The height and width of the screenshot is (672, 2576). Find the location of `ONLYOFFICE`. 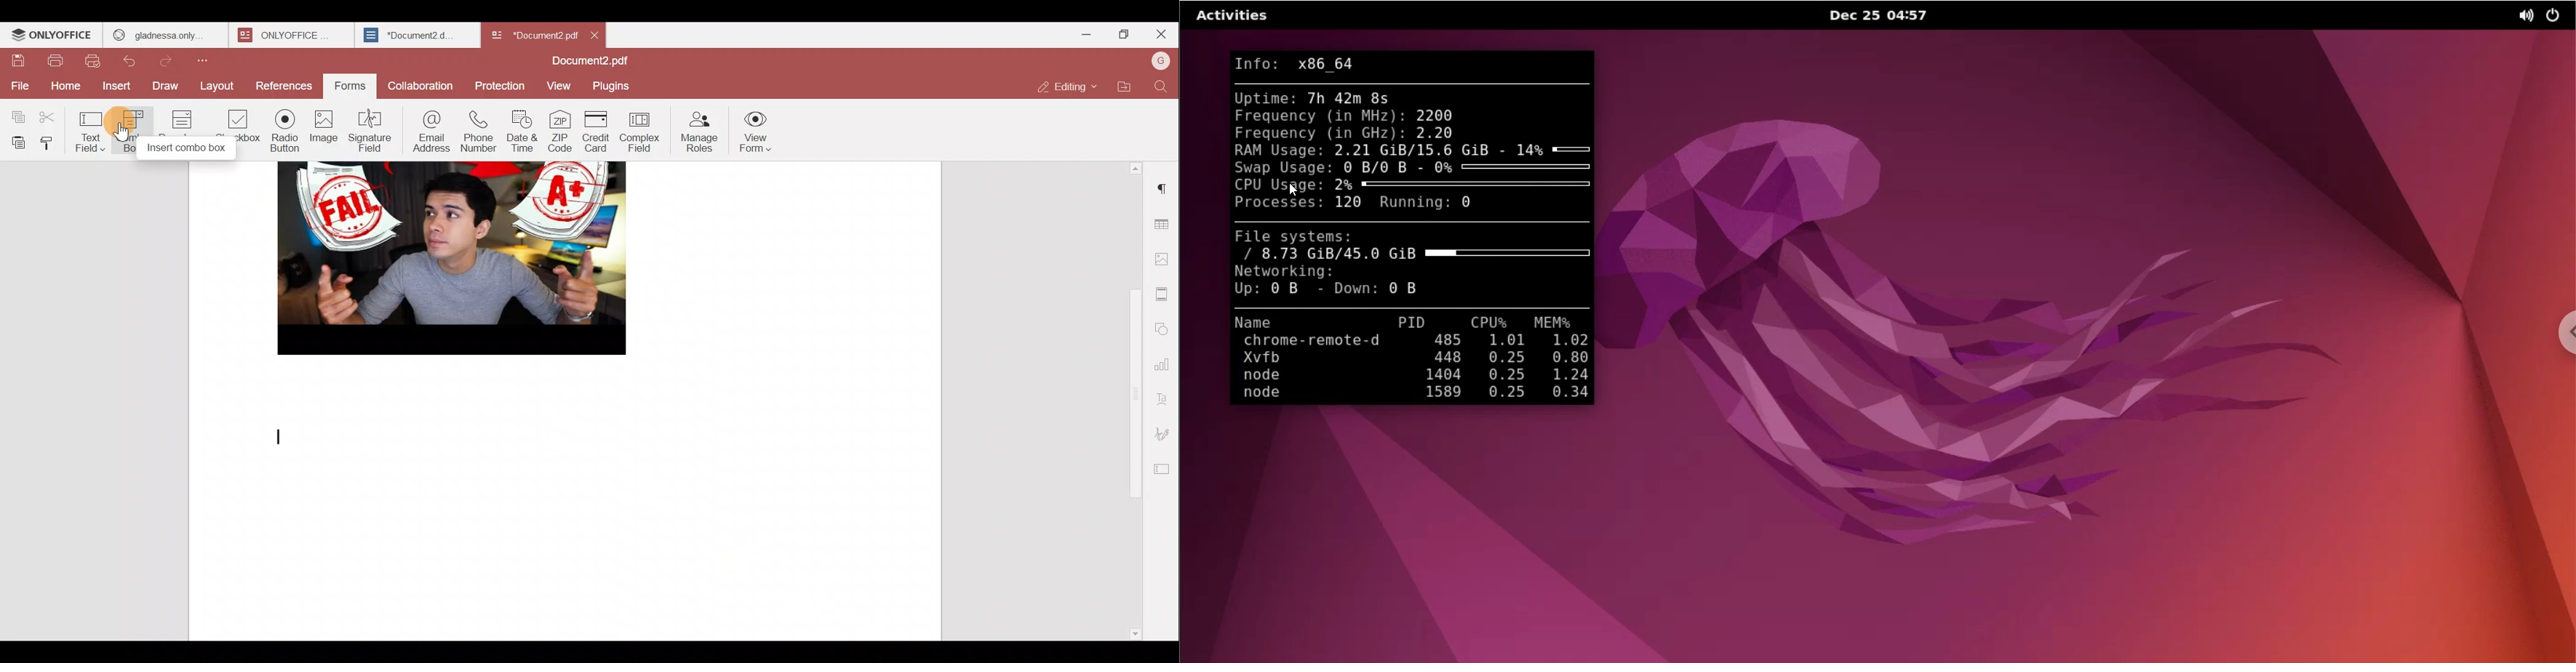

ONLYOFFICE is located at coordinates (52, 36).